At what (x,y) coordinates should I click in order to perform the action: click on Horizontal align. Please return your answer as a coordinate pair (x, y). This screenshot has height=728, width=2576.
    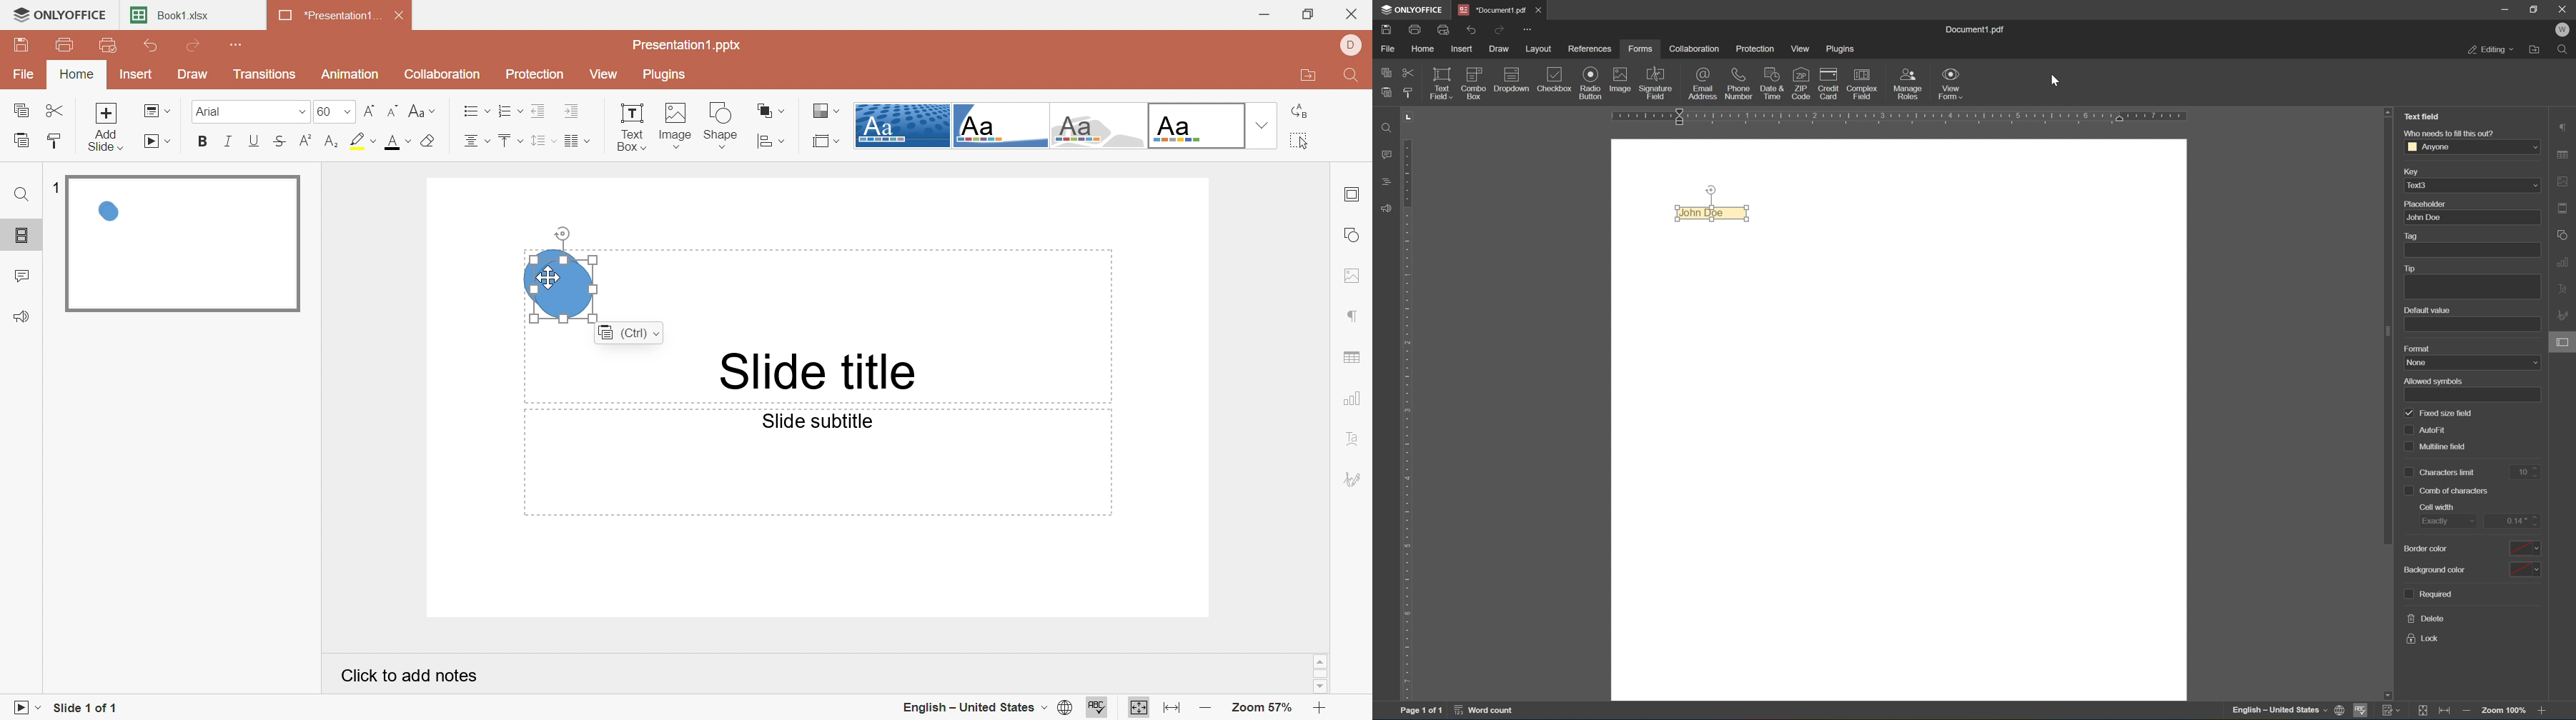
    Looking at the image, I should click on (477, 141).